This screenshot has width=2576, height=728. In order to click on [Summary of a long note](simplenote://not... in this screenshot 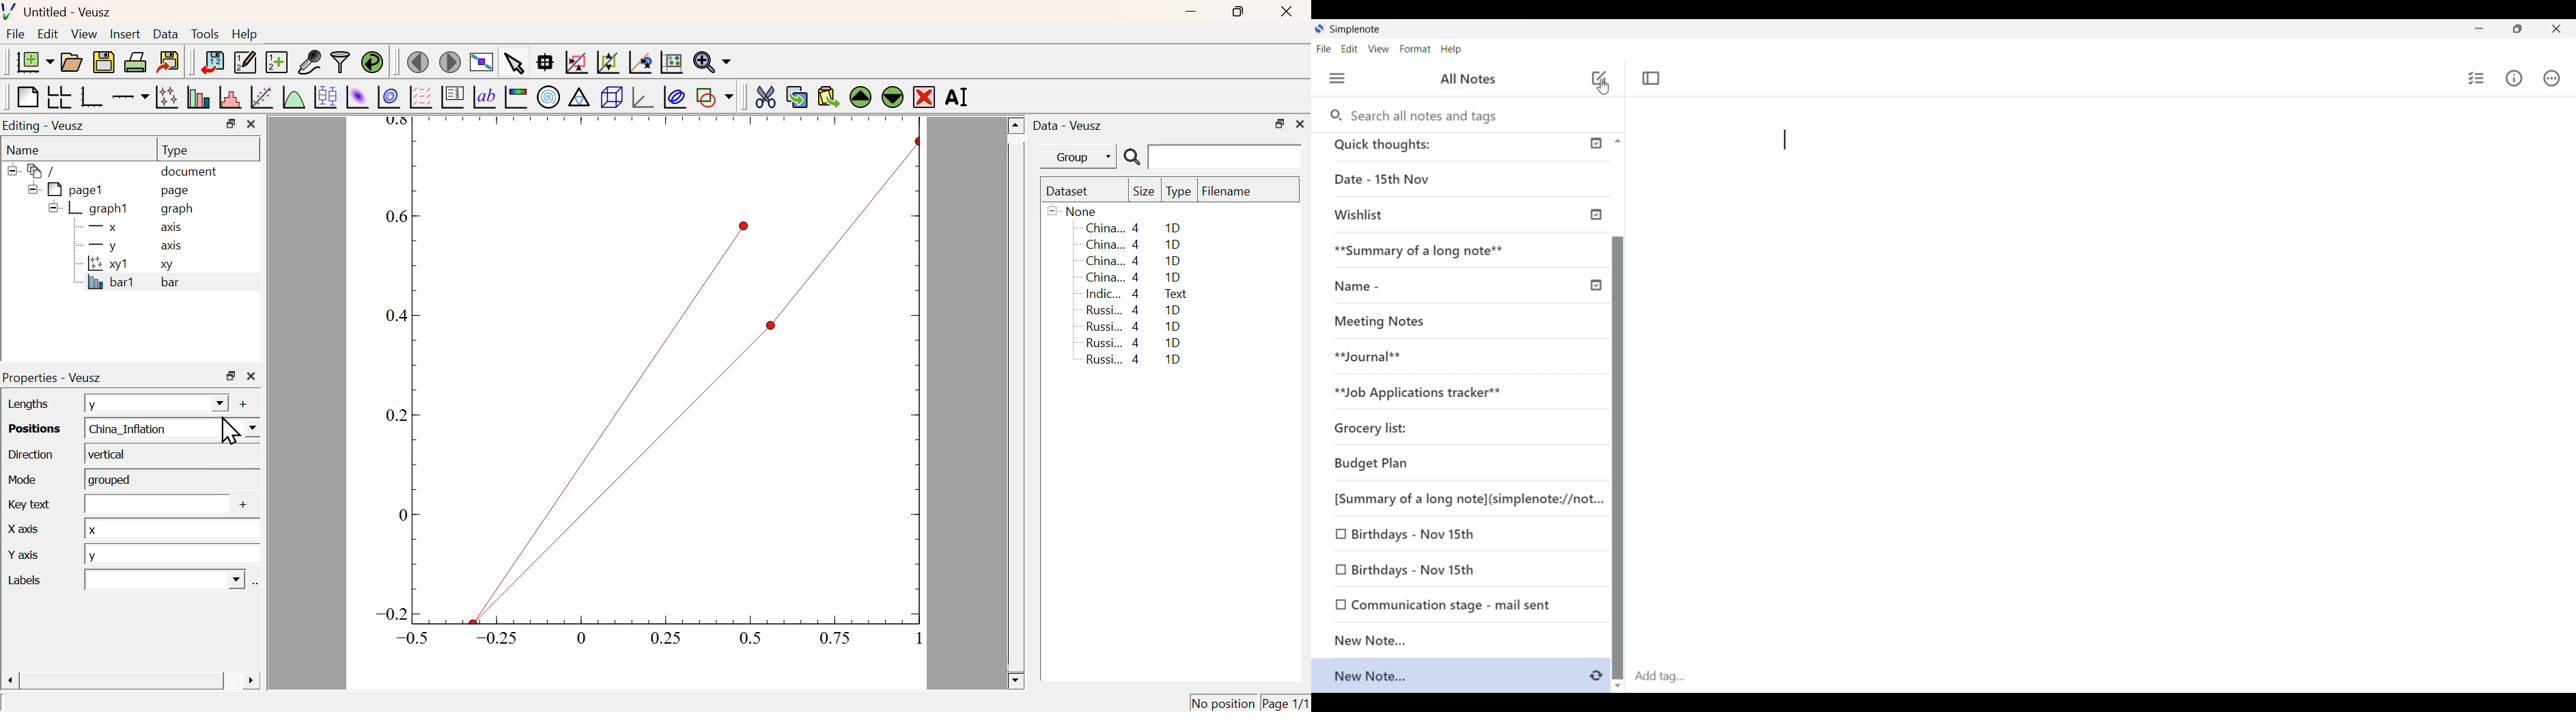, I will do `click(1468, 498)`.